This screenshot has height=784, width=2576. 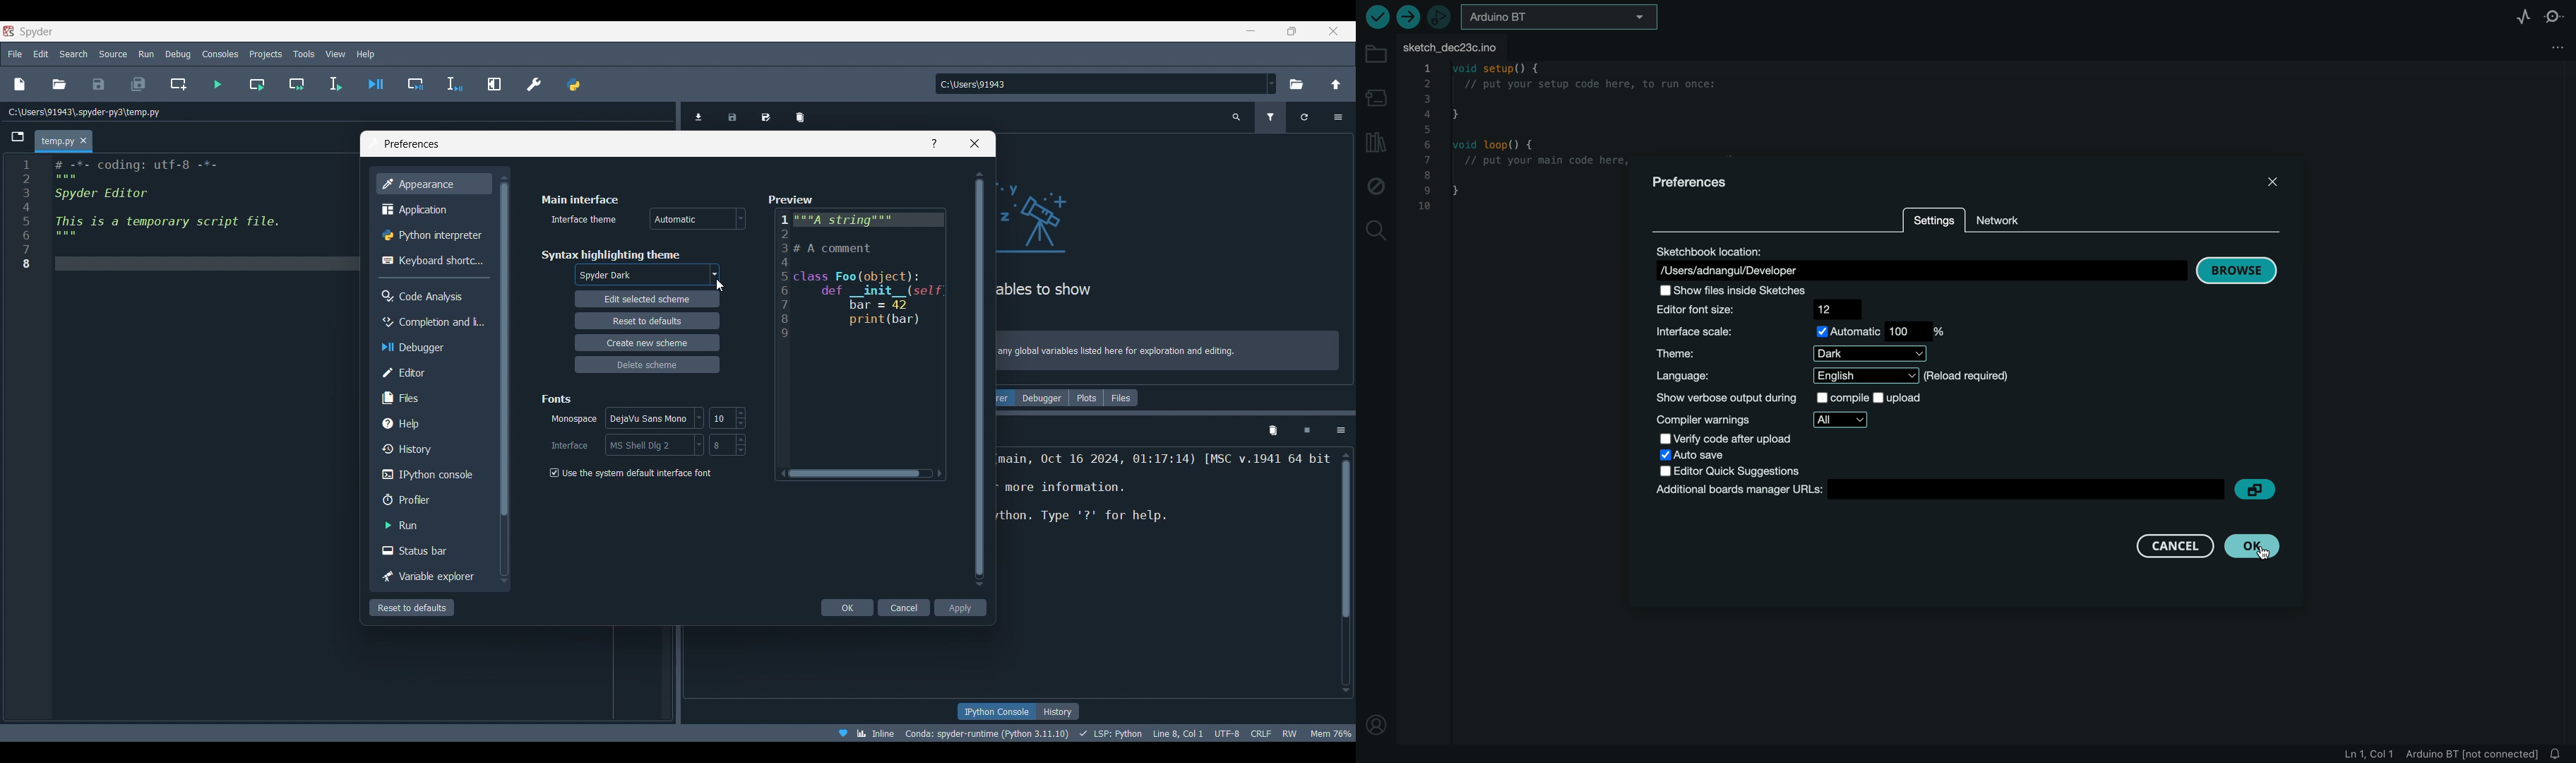 I want to click on delete scheme, so click(x=647, y=365).